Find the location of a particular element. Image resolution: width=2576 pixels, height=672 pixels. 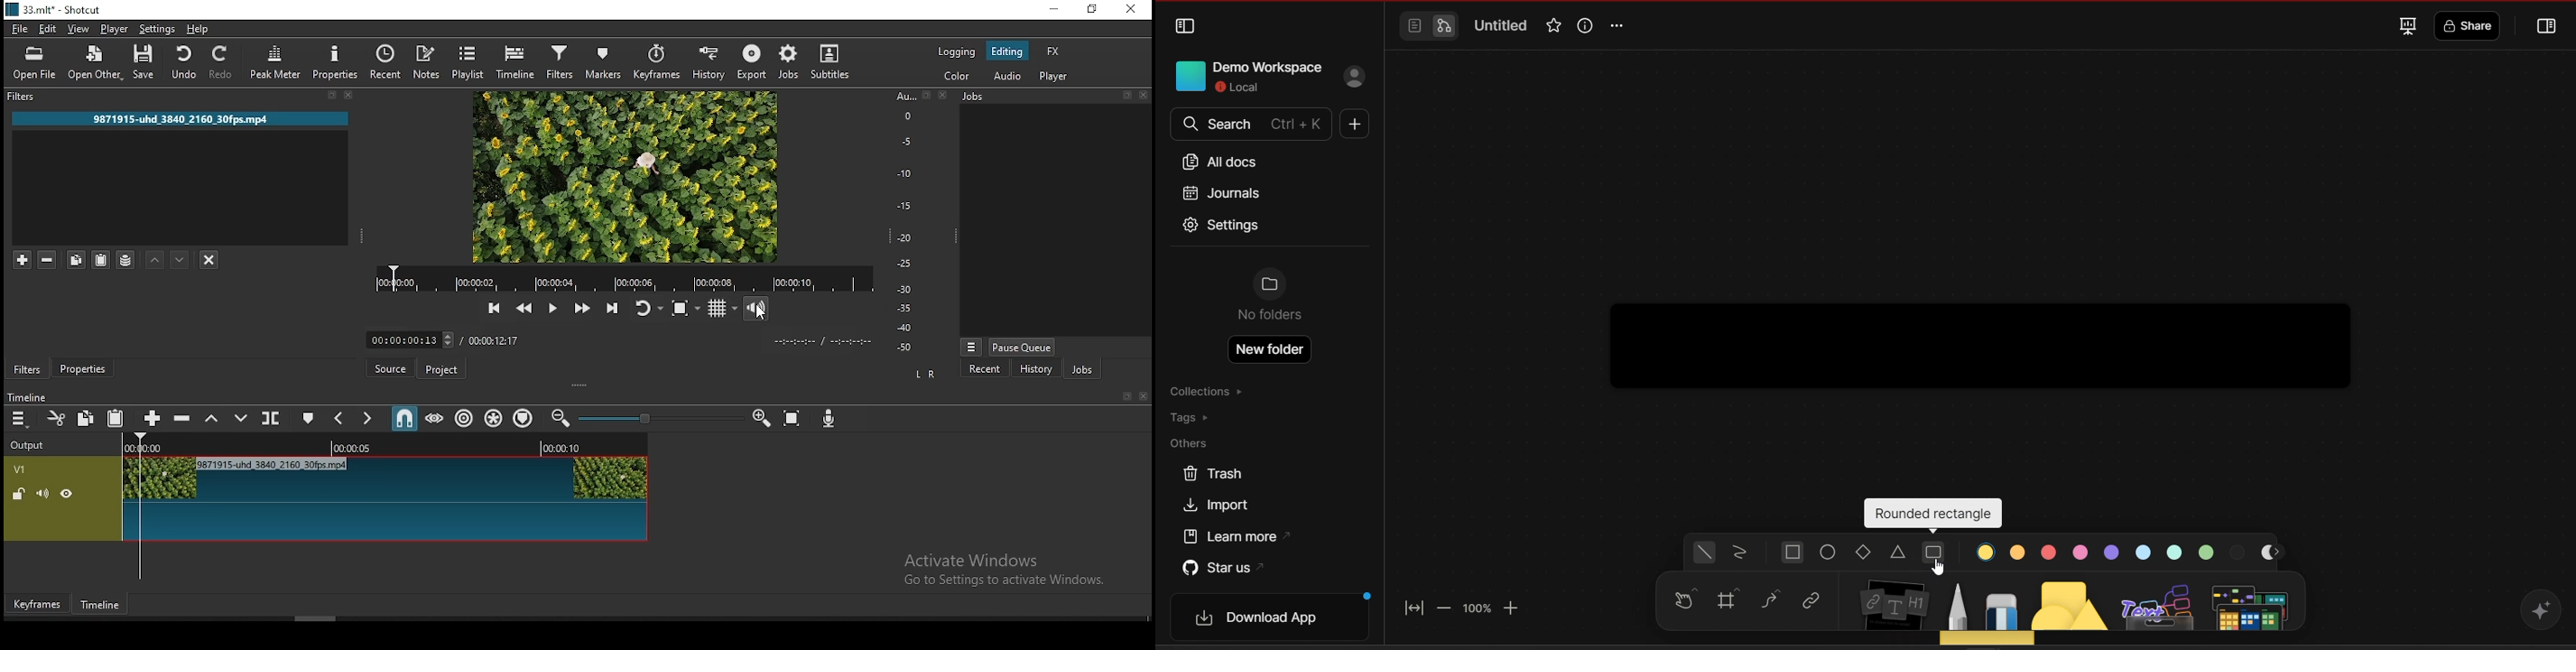

open file is located at coordinates (35, 65).